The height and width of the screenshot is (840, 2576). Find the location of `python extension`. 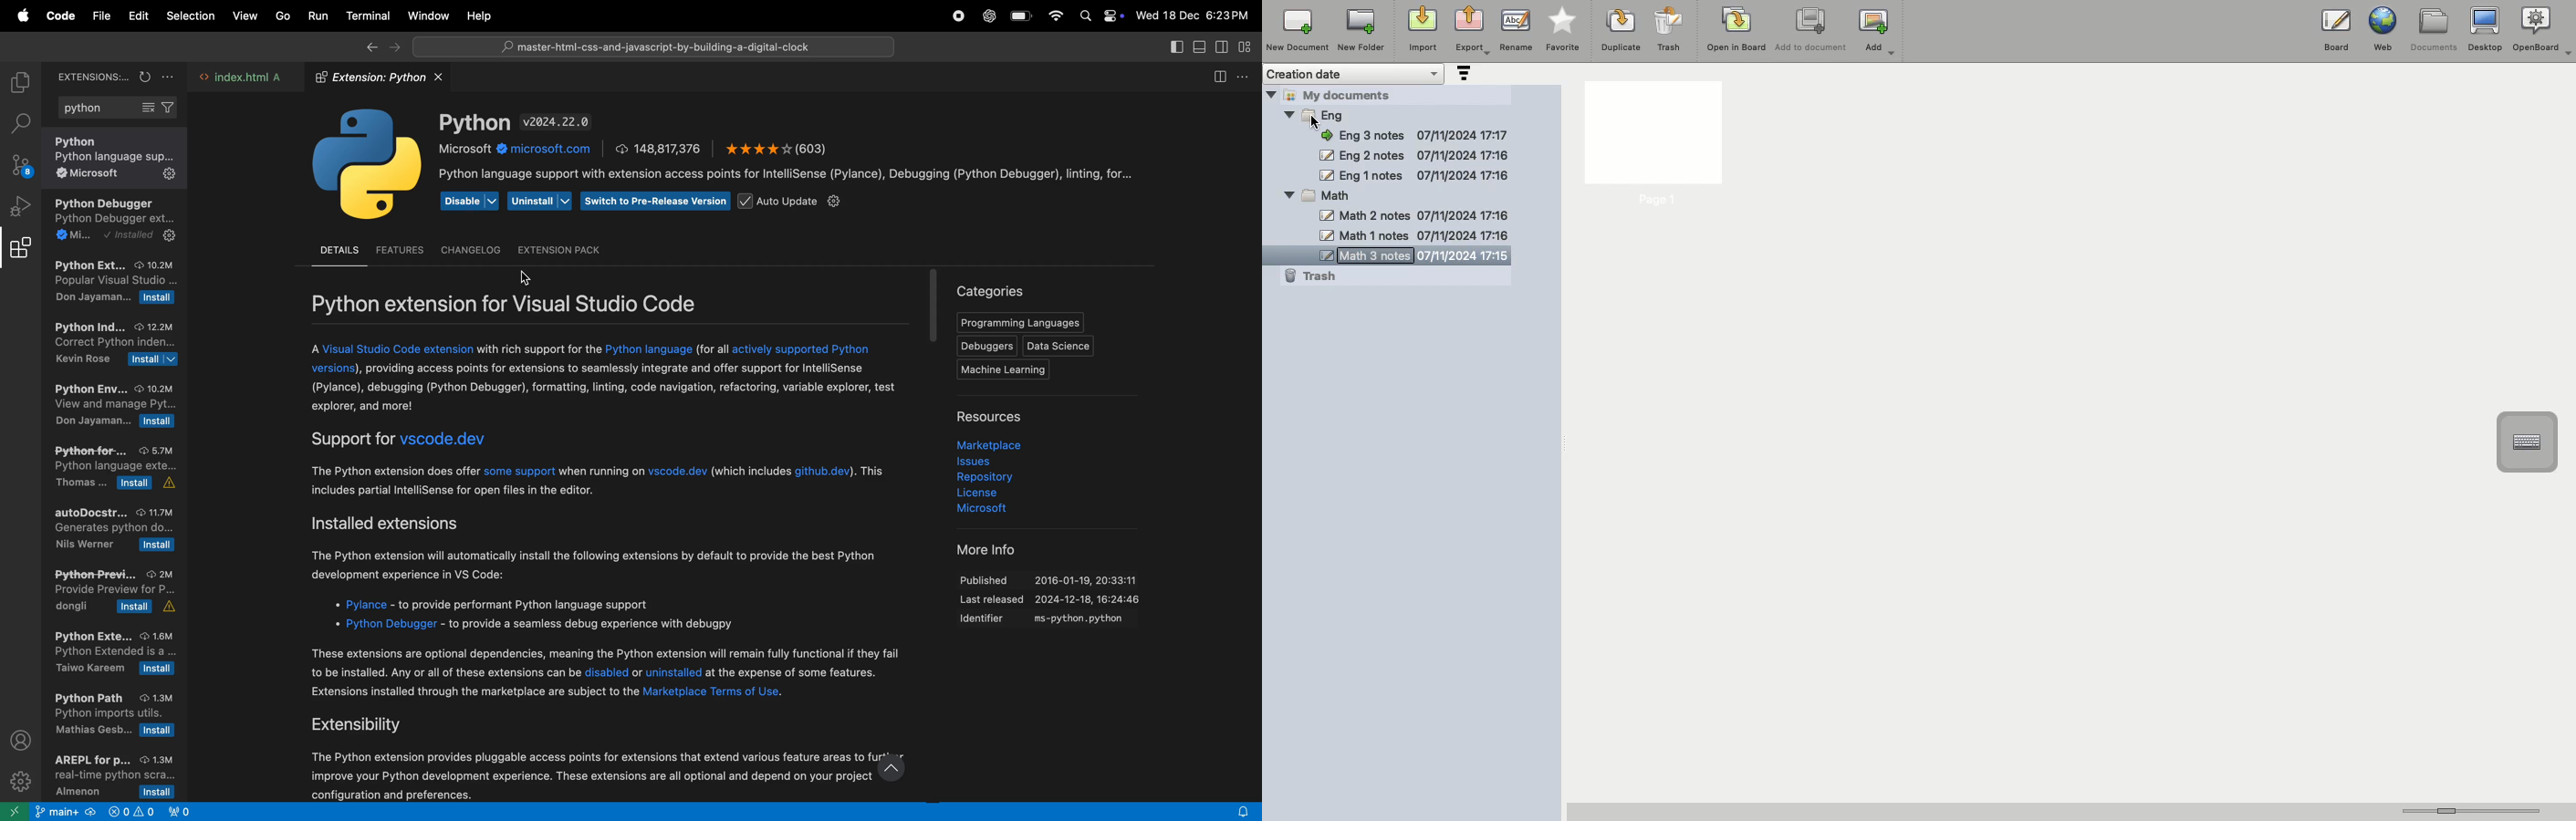

python extension is located at coordinates (119, 159).